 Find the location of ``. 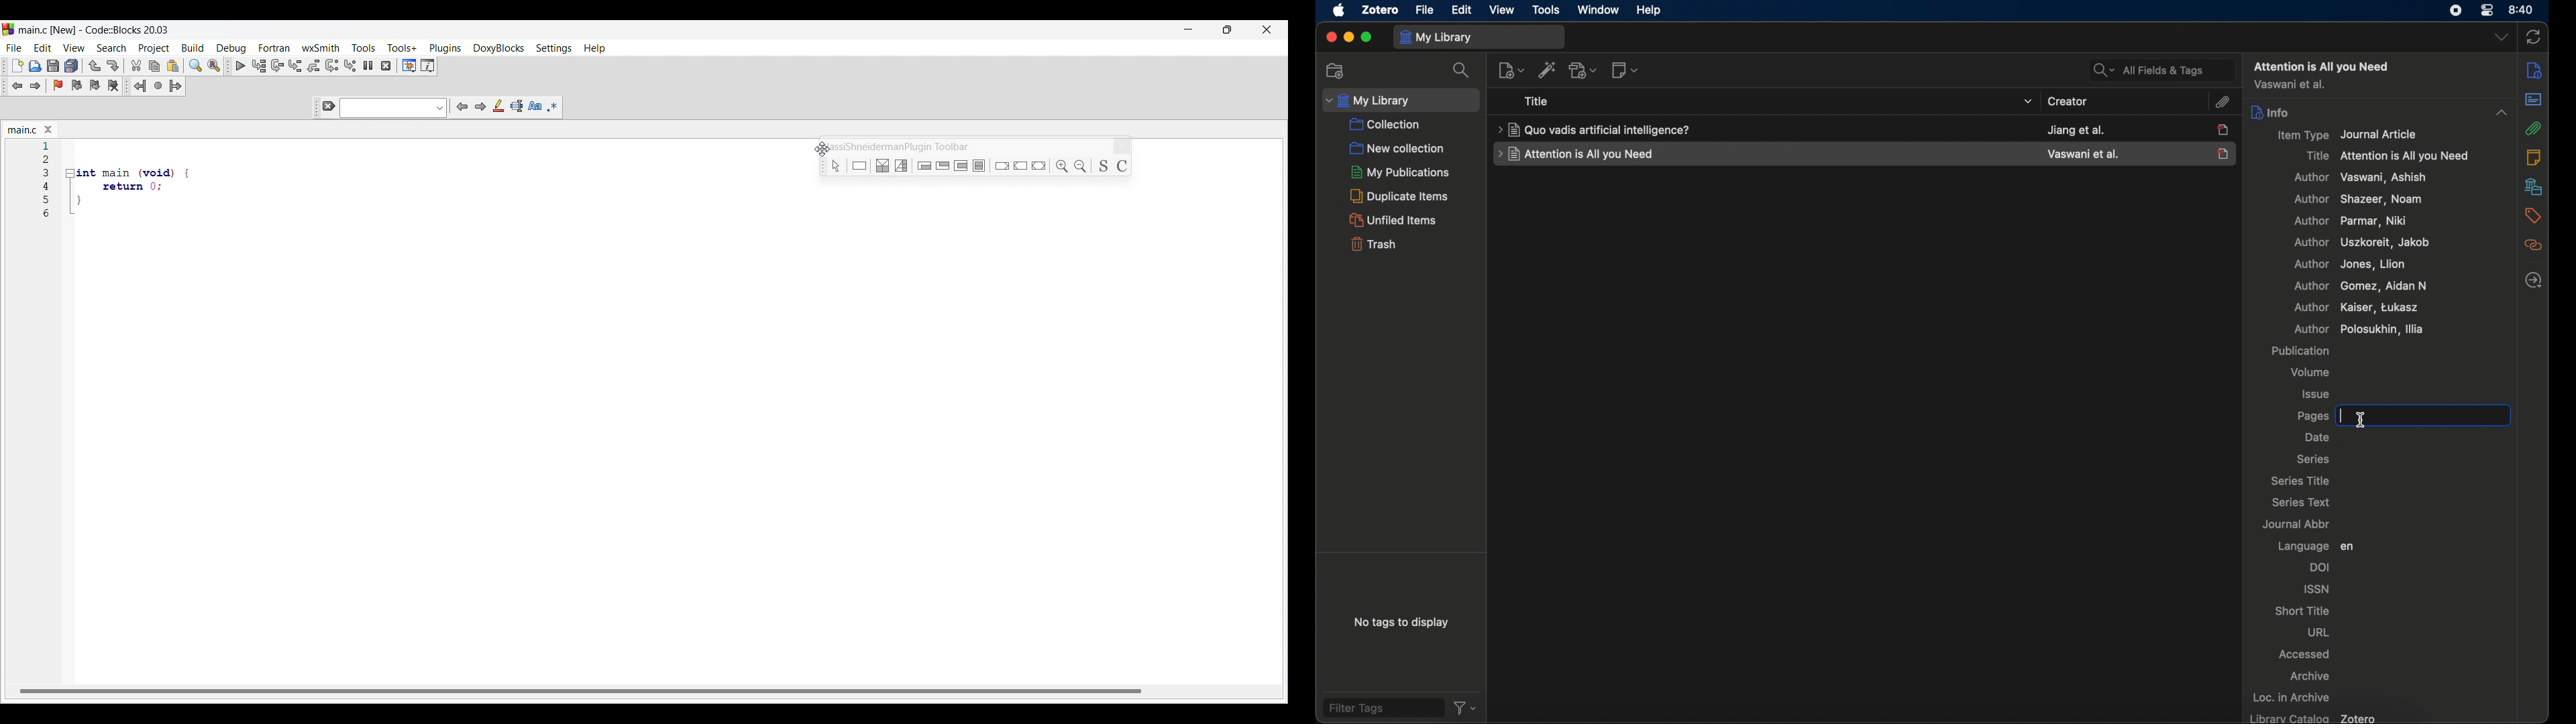

 is located at coordinates (833, 165).